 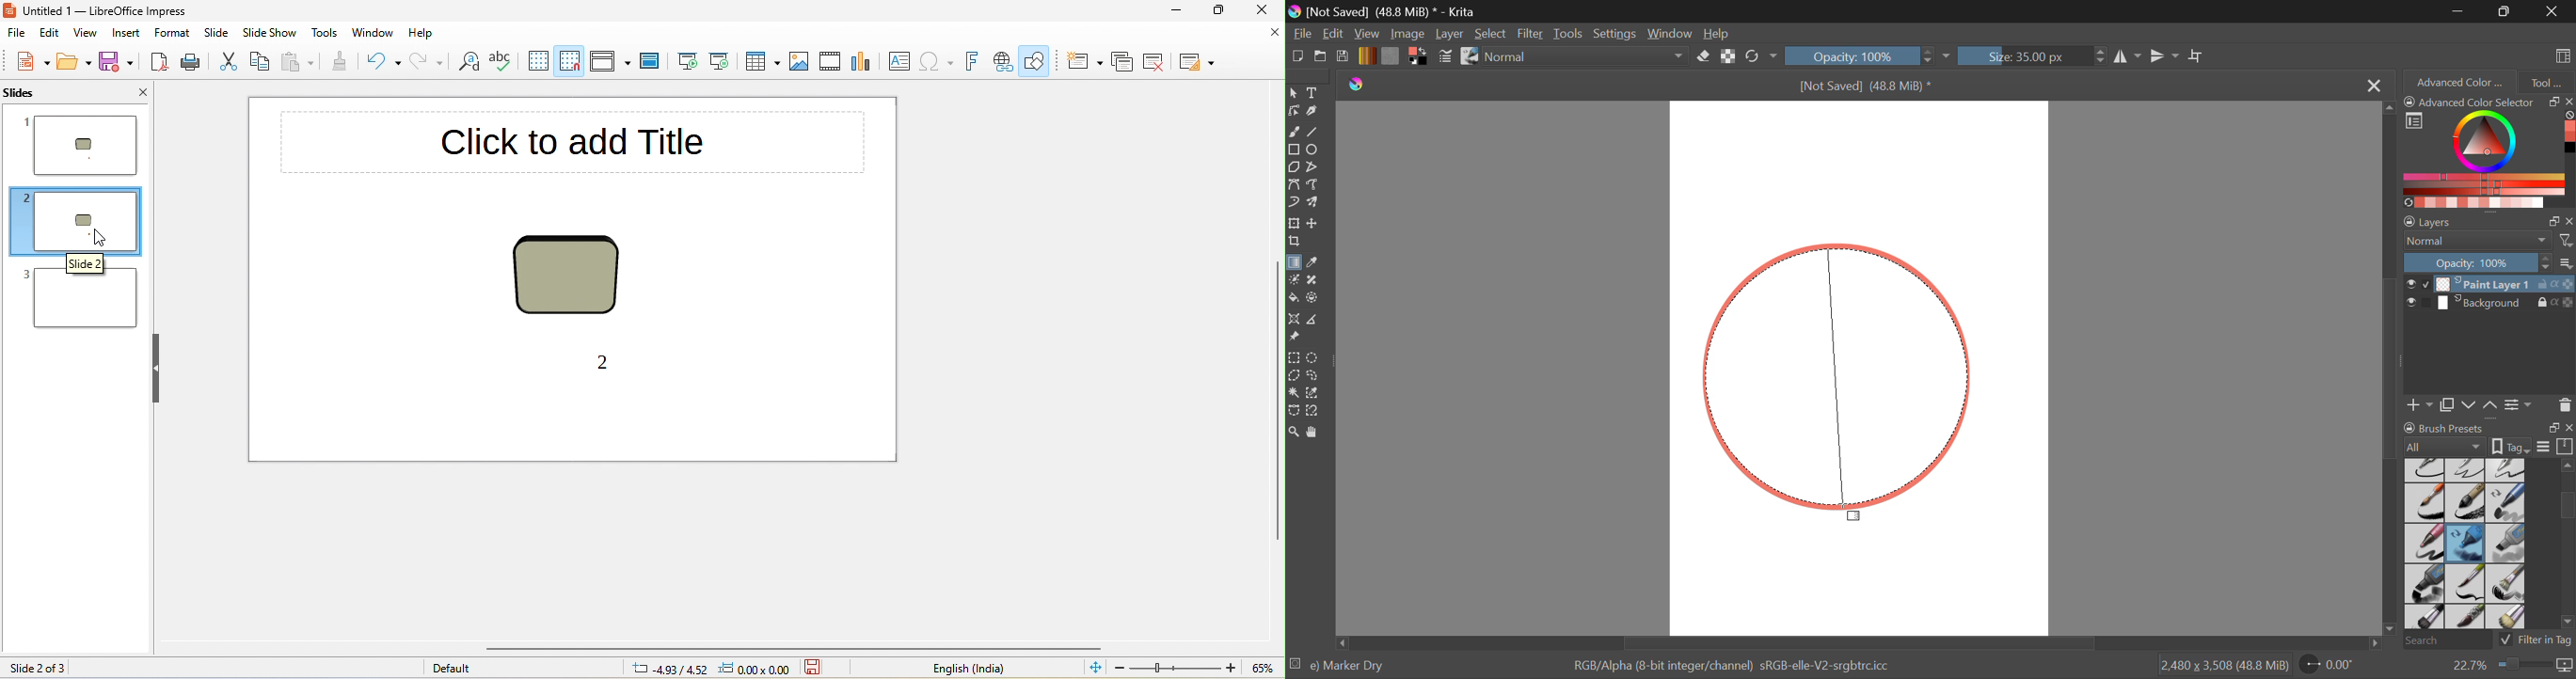 I want to click on help, so click(x=426, y=33).